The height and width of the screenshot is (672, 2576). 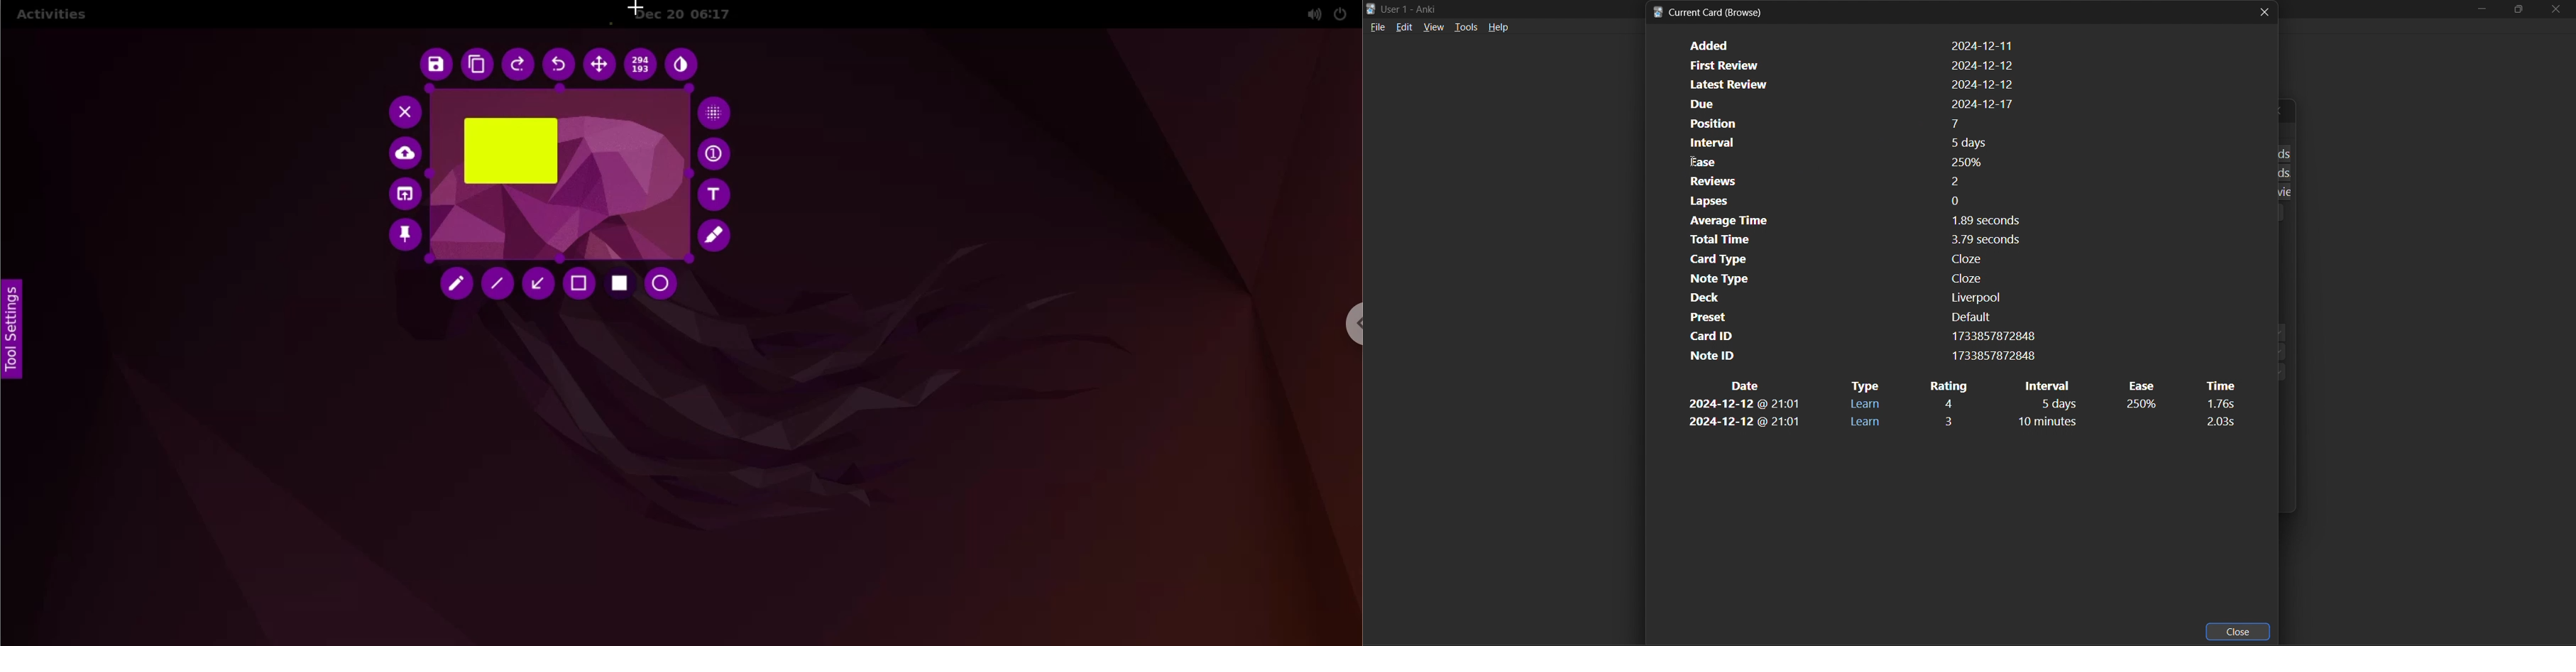 What do you see at coordinates (1847, 259) in the screenshot?
I see `card type` at bounding box center [1847, 259].